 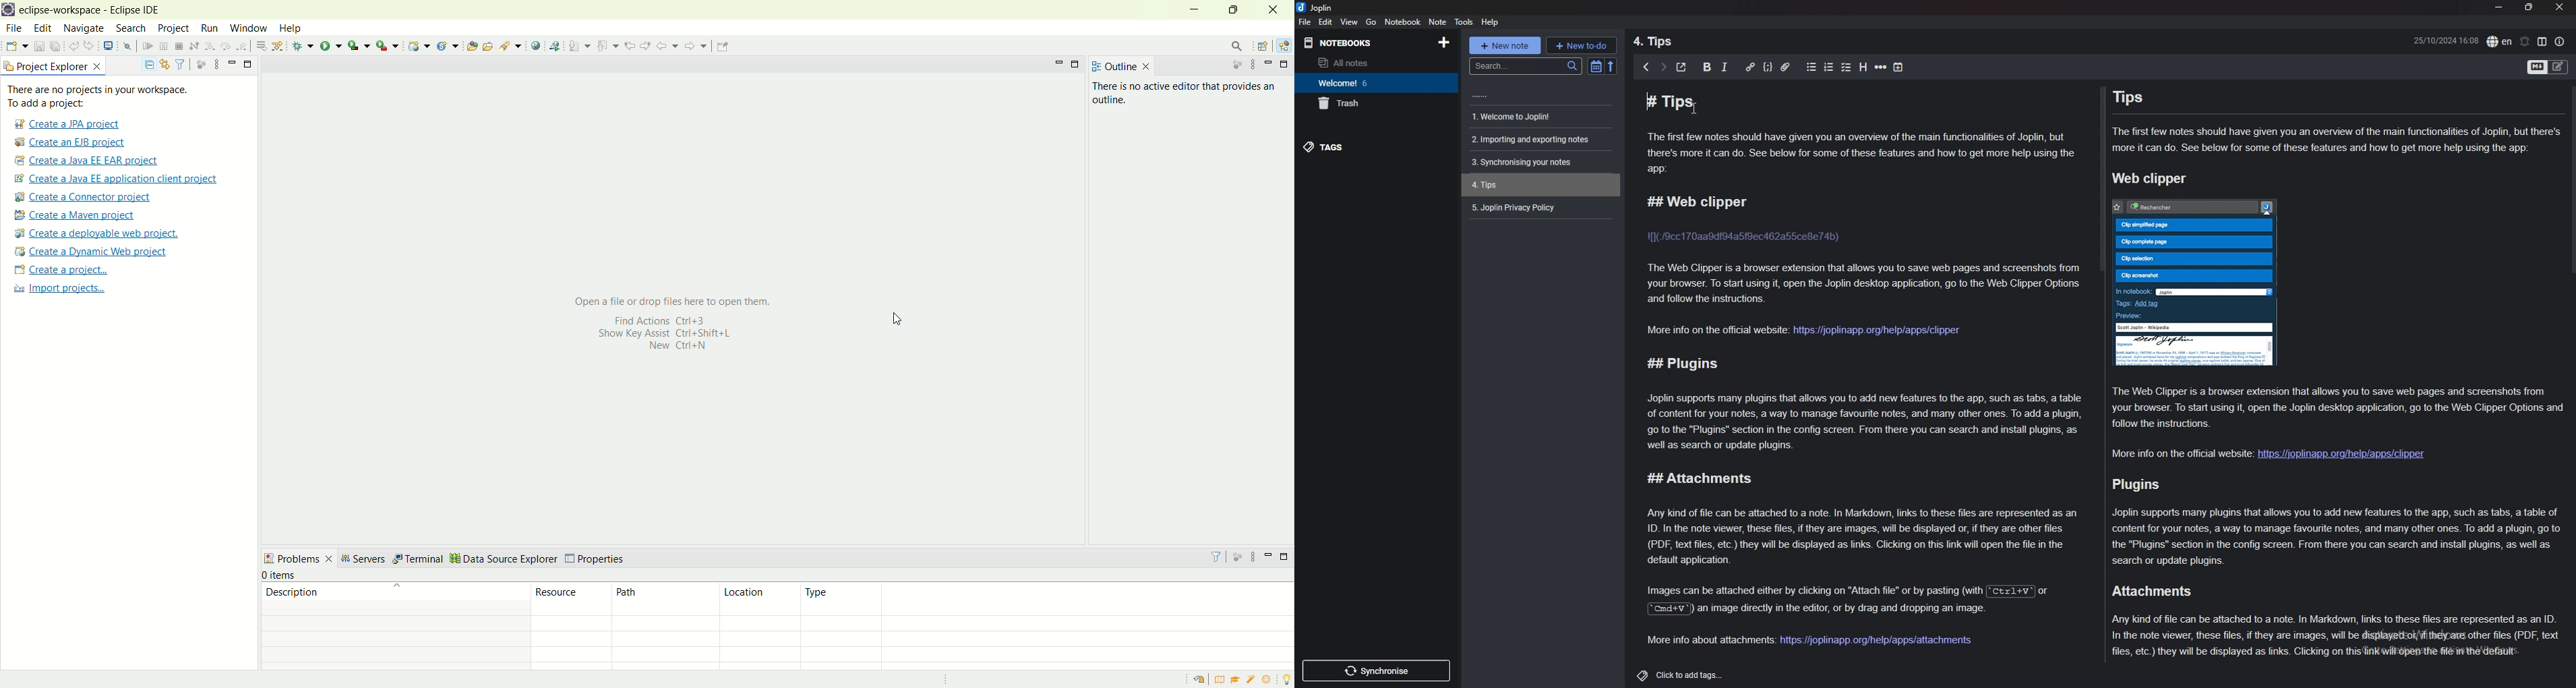 What do you see at coordinates (2114, 206) in the screenshot?
I see `Favorite` at bounding box center [2114, 206].